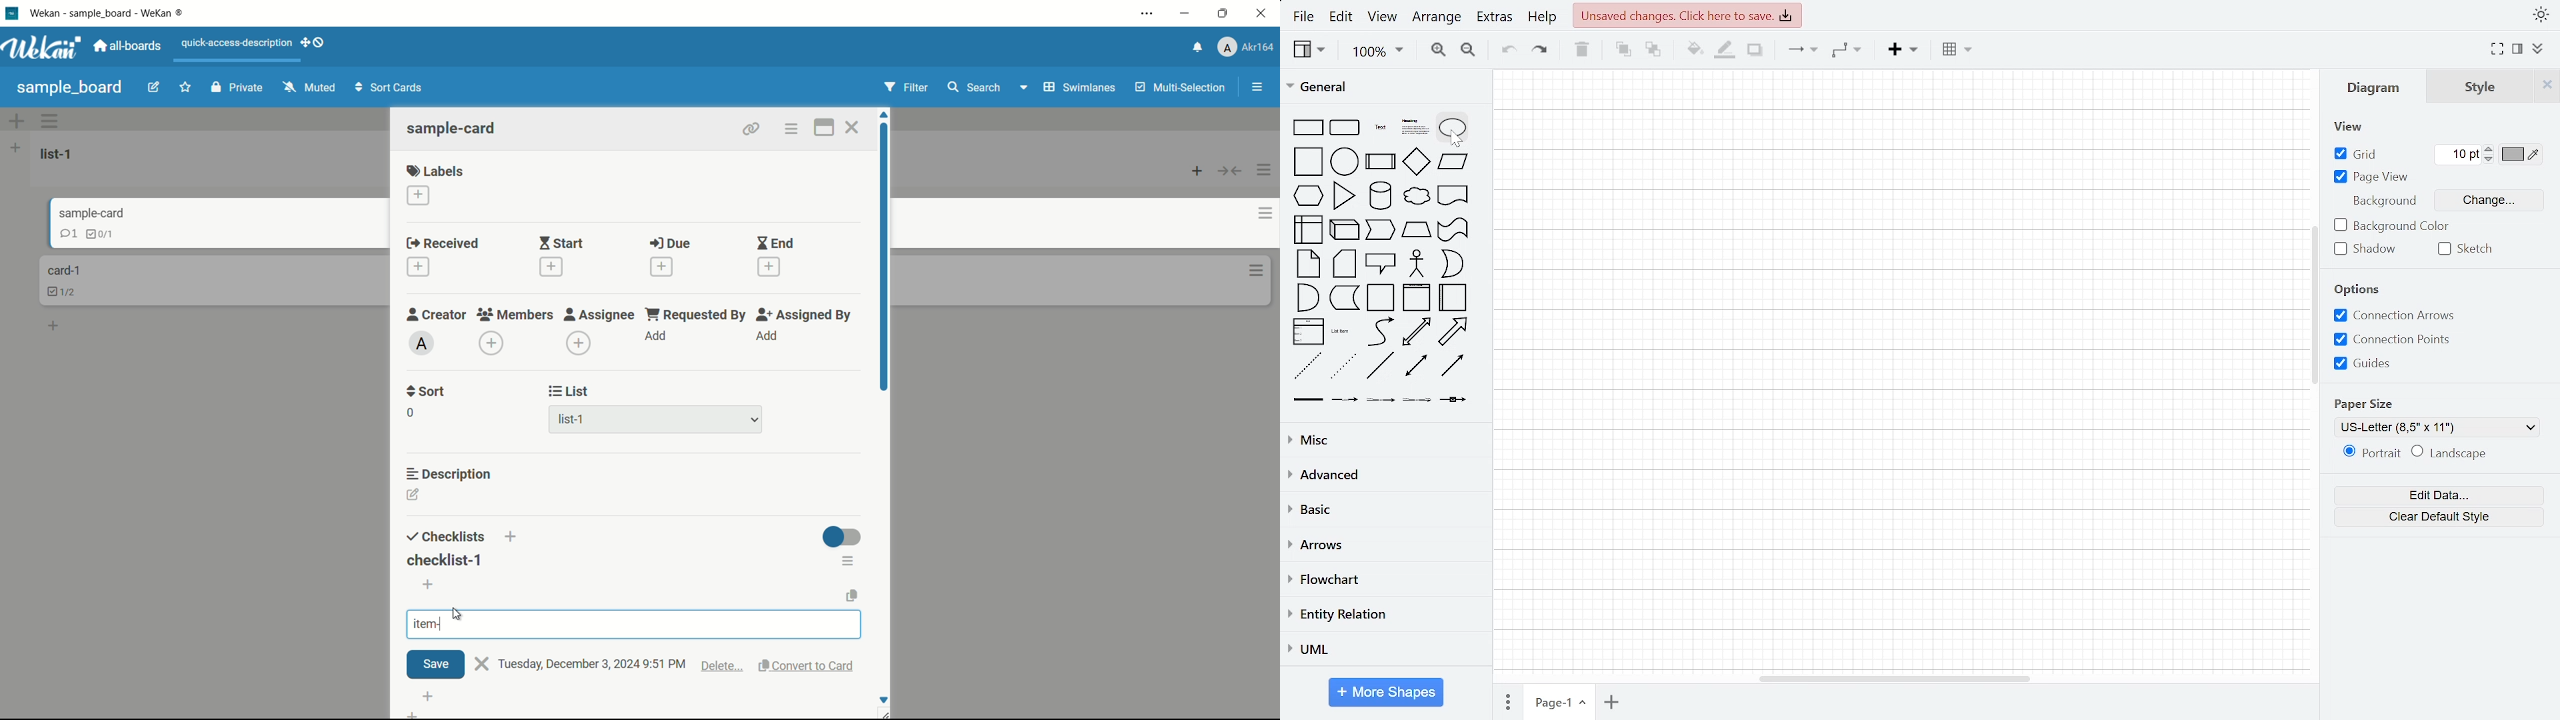 The image size is (2576, 728). What do you see at coordinates (723, 668) in the screenshot?
I see `delete` at bounding box center [723, 668].